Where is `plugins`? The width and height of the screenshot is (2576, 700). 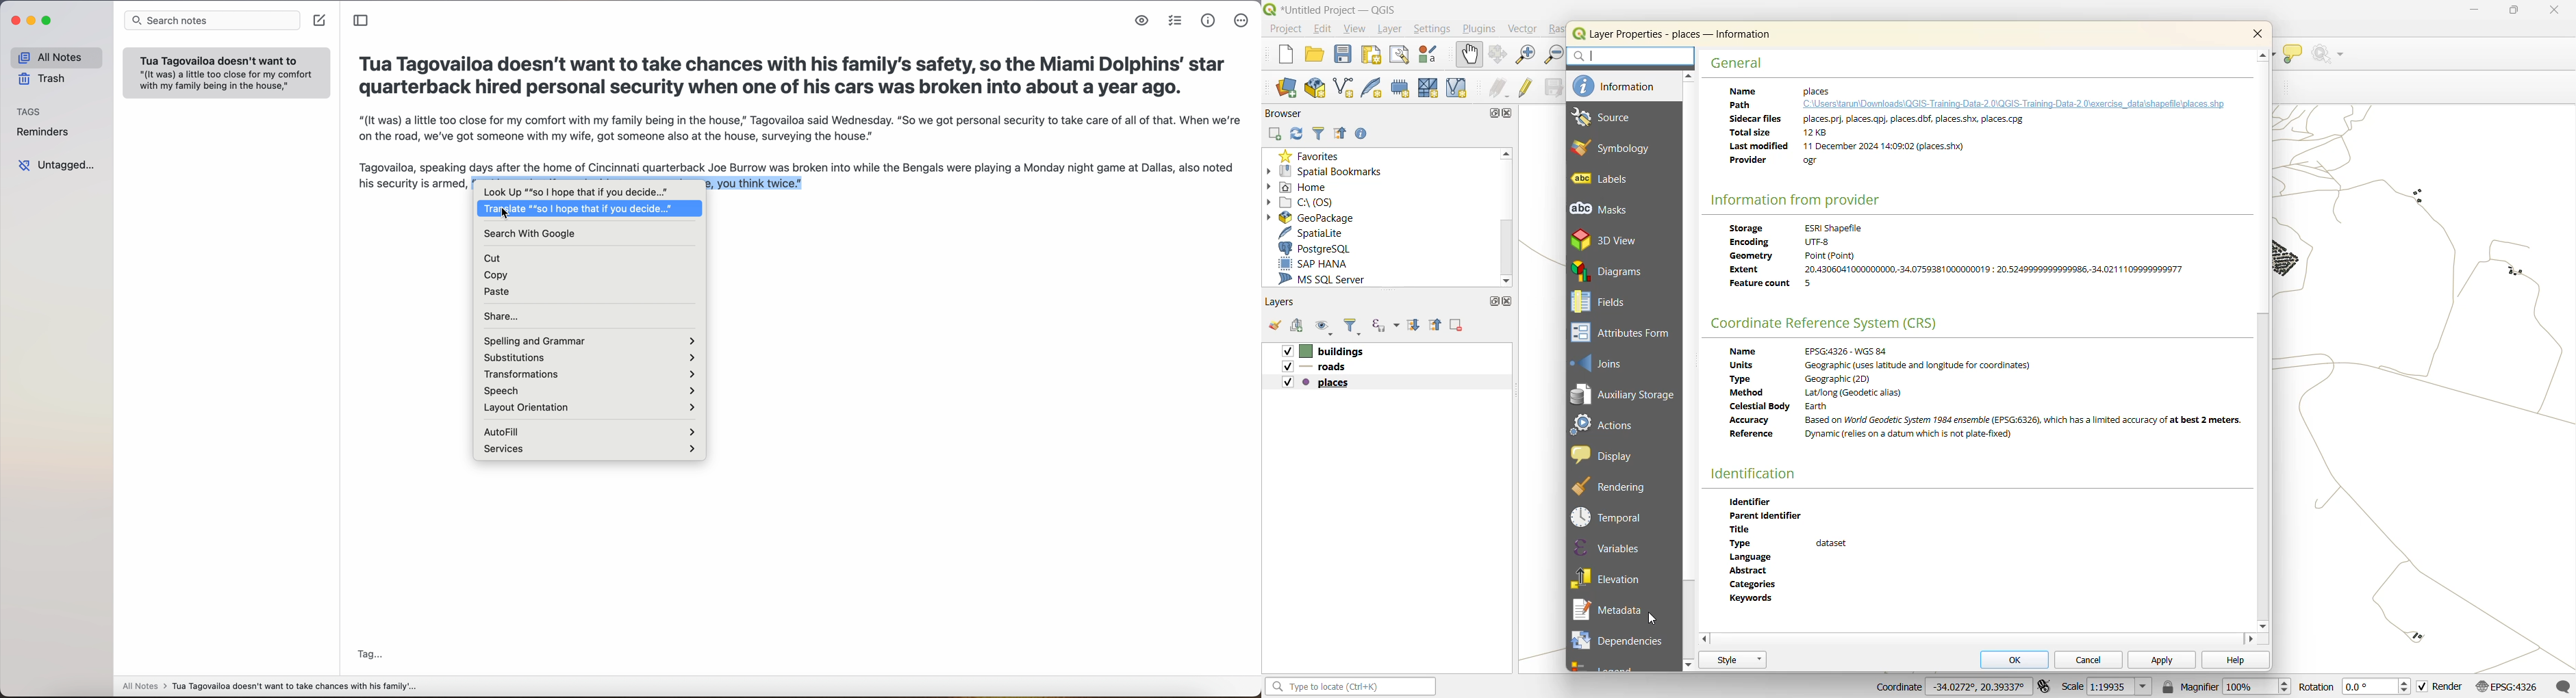 plugins is located at coordinates (1482, 28).